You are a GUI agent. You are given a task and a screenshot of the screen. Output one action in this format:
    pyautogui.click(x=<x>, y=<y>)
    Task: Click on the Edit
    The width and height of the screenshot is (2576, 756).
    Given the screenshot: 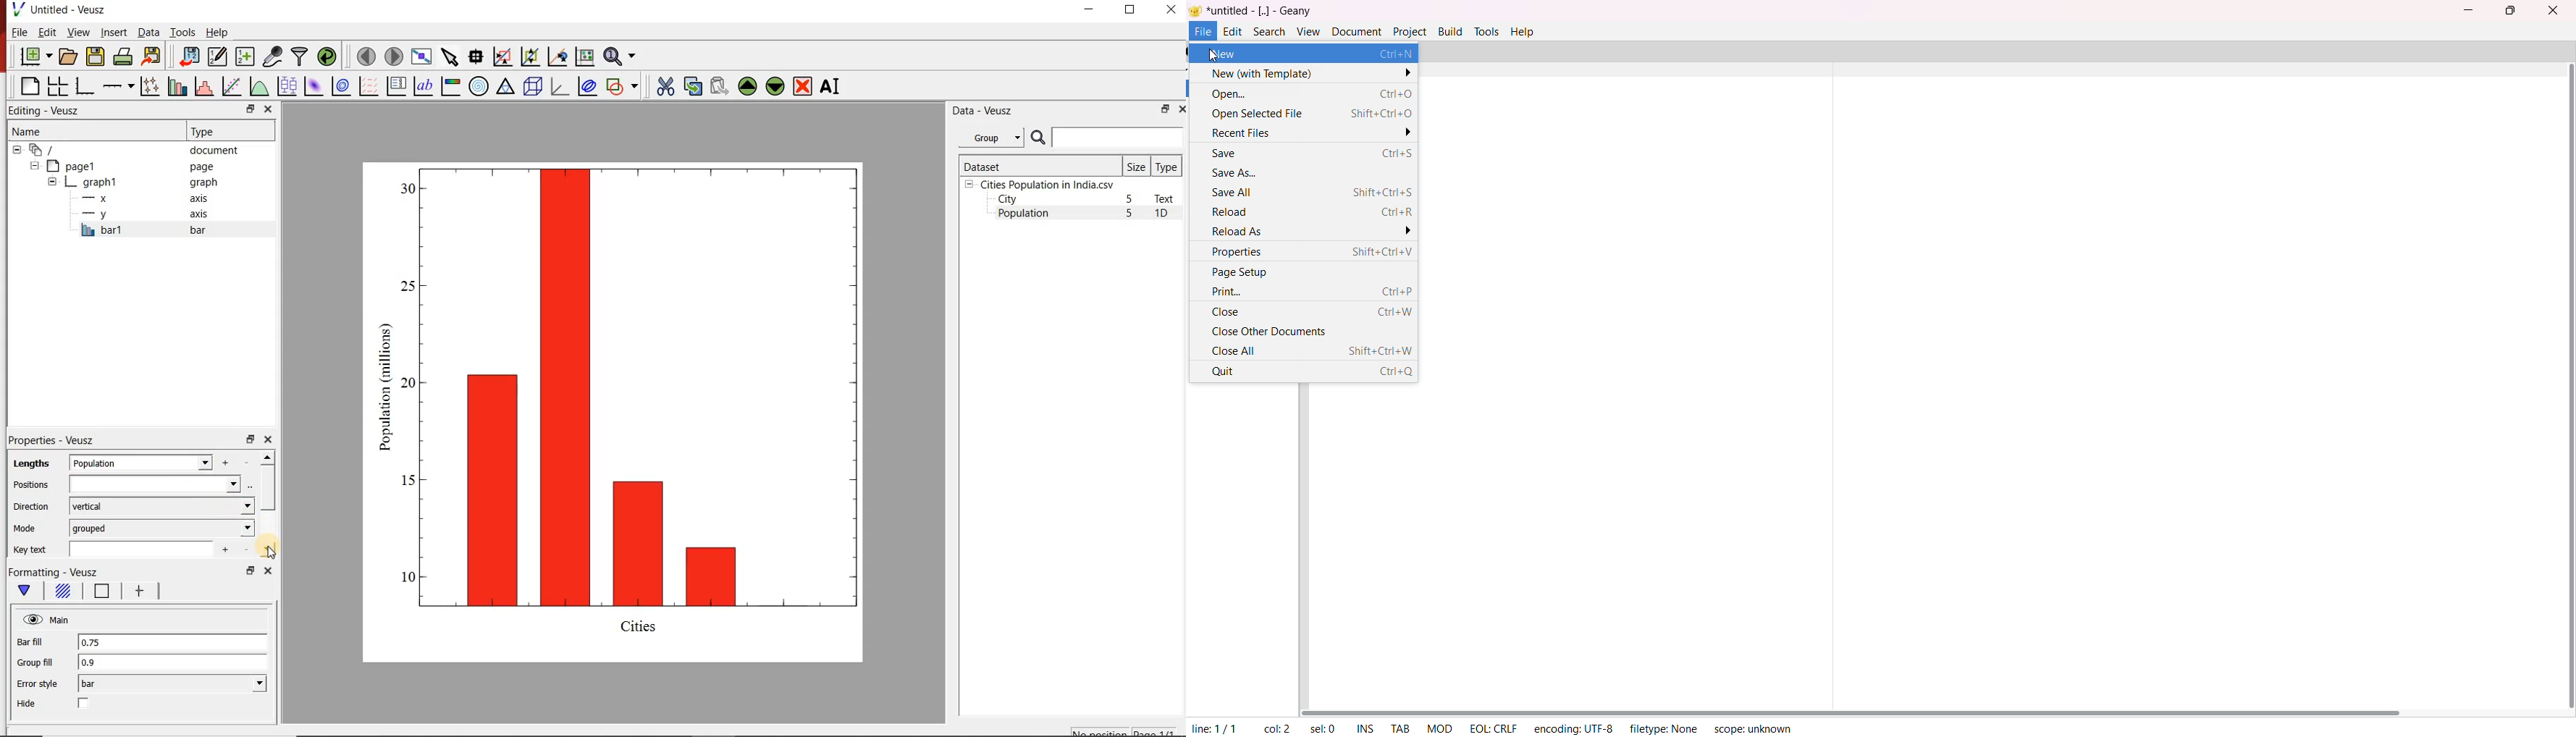 What is the action you would take?
    pyautogui.click(x=46, y=32)
    